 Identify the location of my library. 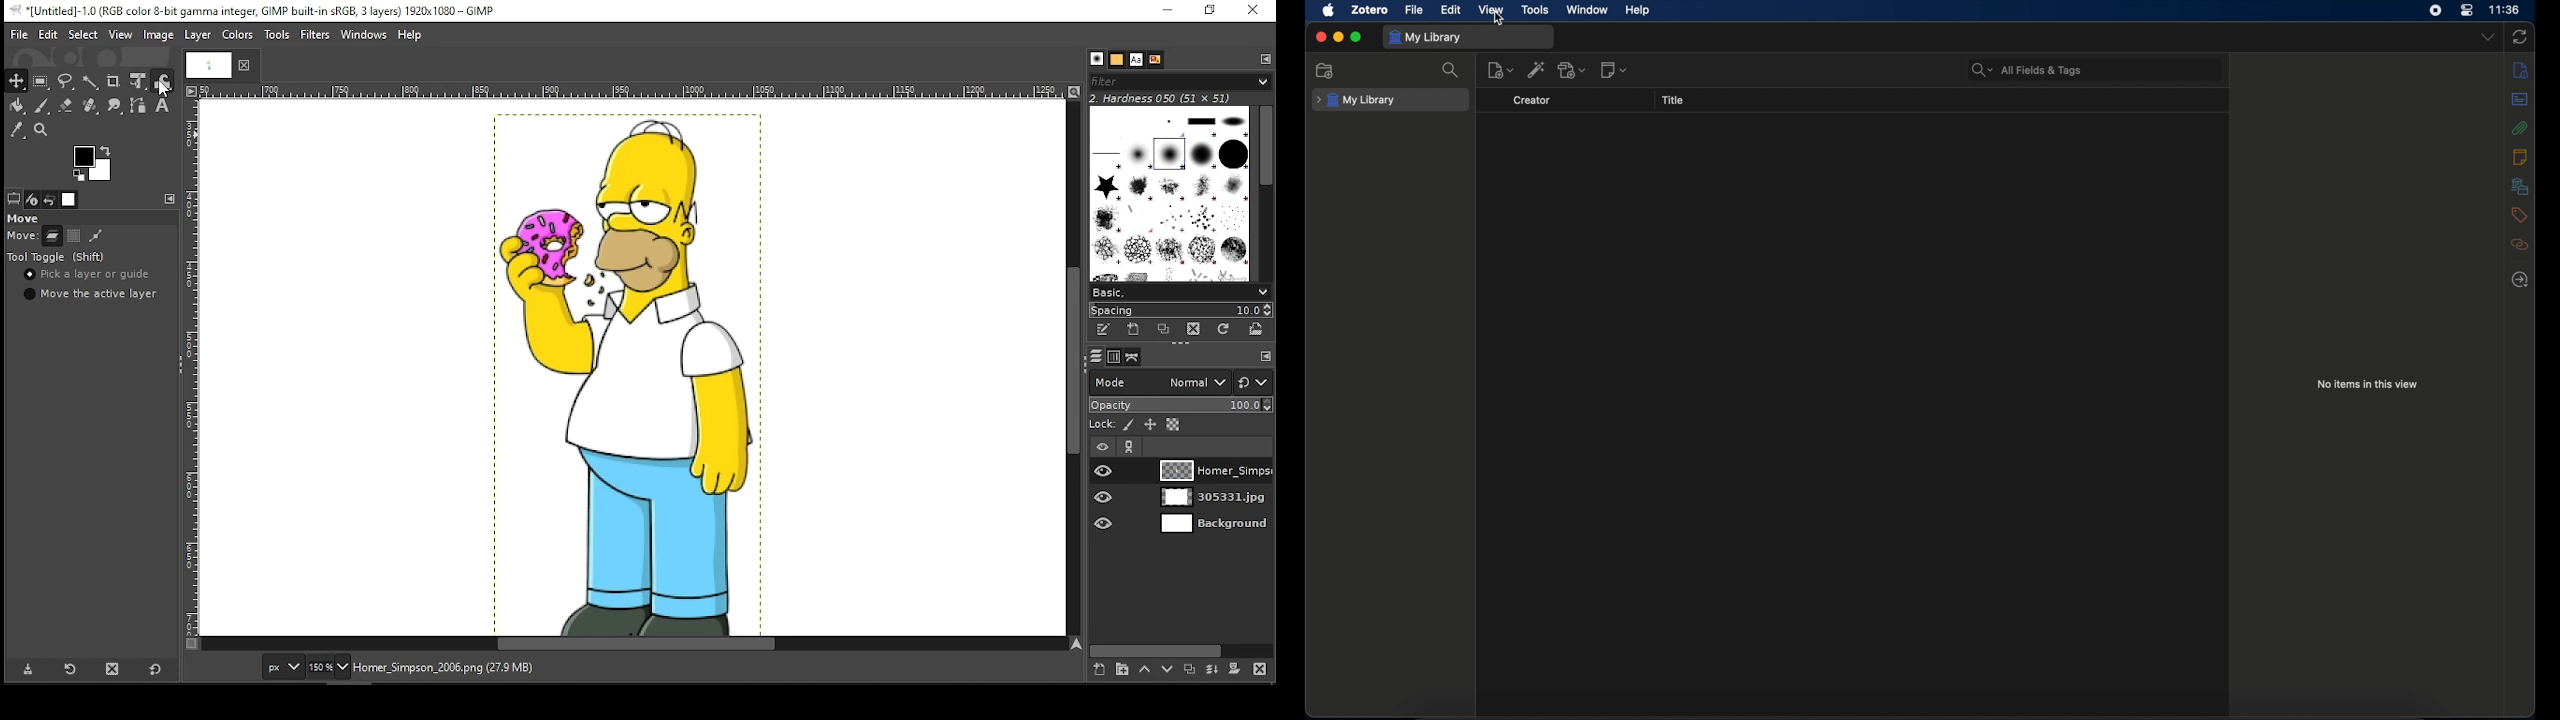
(1356, 101).